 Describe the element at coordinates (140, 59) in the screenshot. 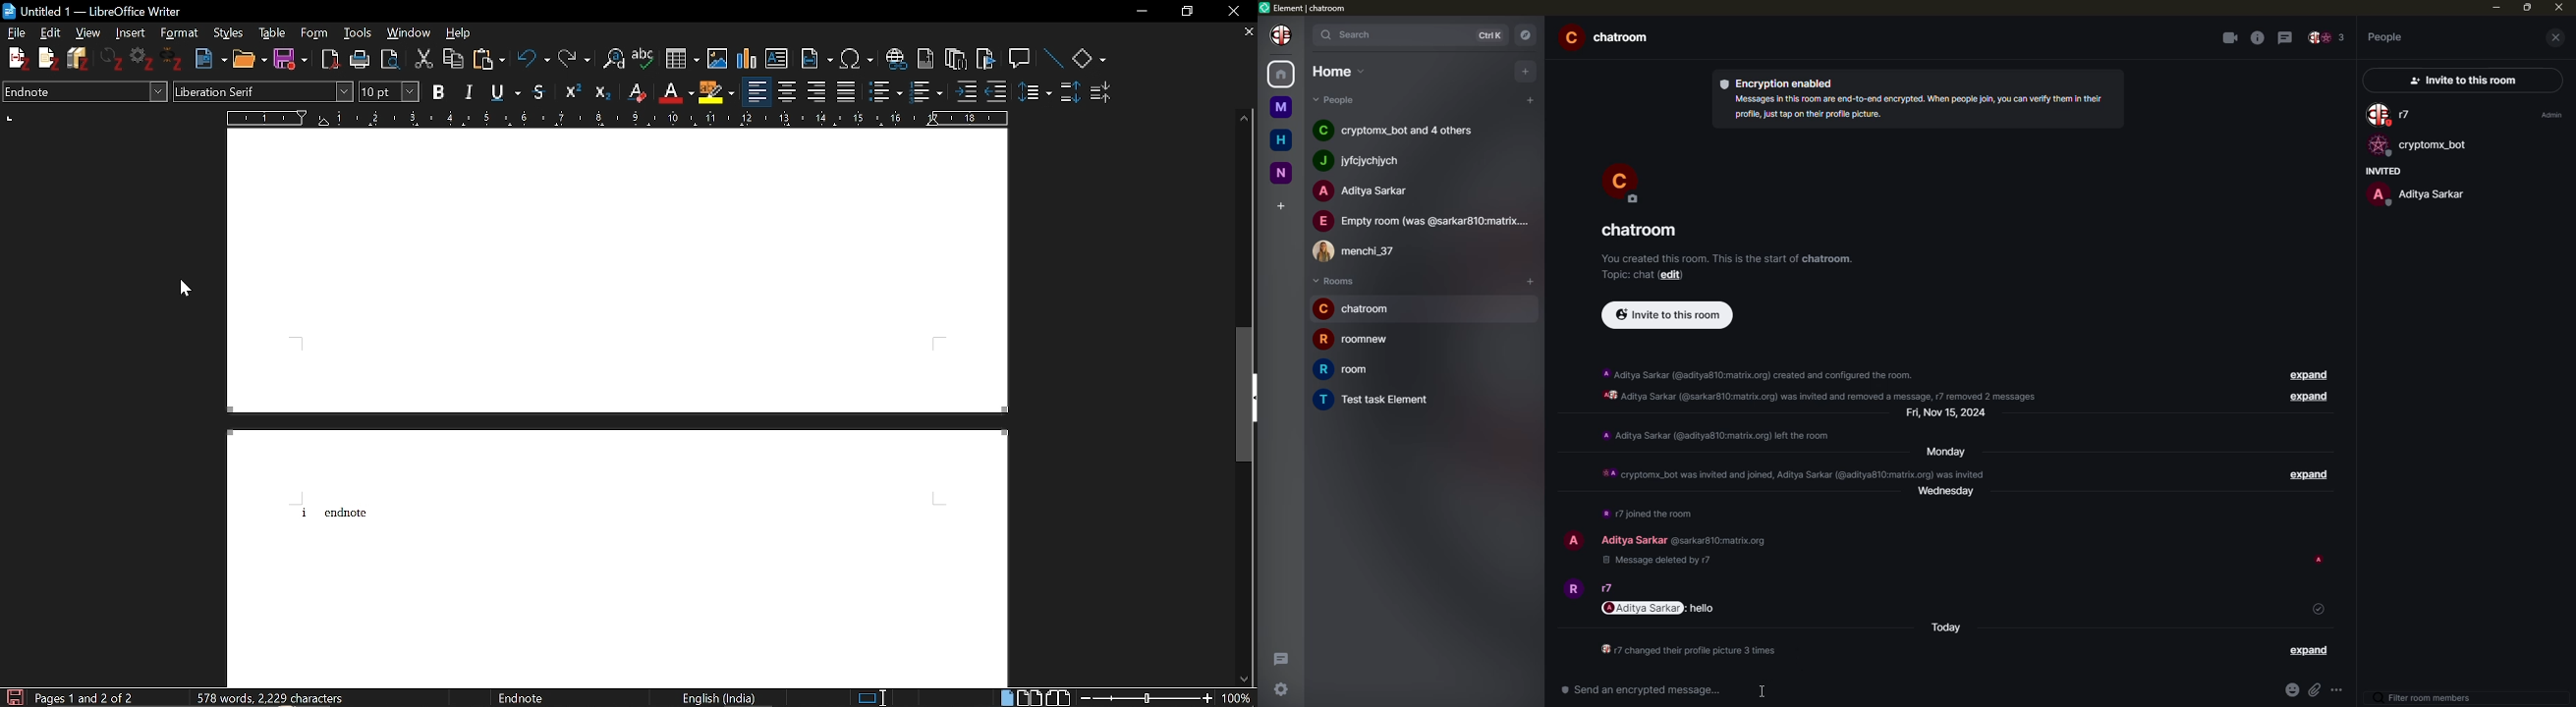

I see `Set document preference` at that location.